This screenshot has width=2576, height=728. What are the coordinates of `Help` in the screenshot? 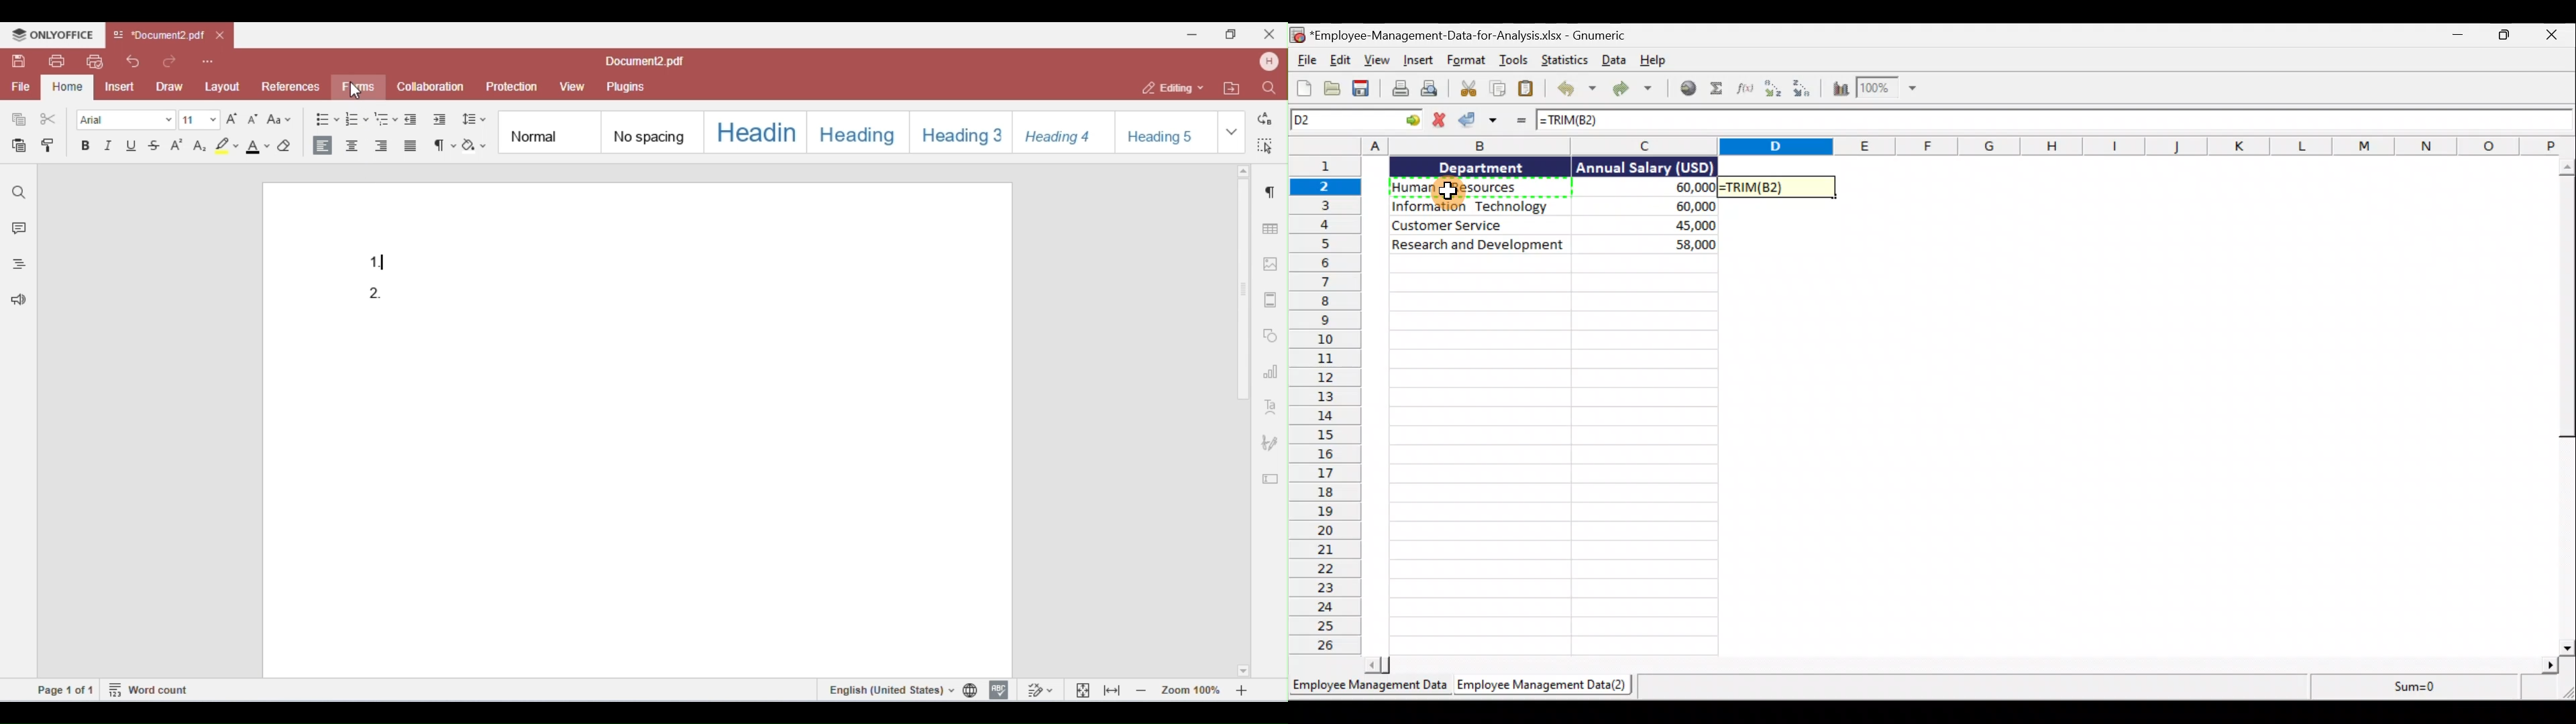 It's located at (1652, 61).